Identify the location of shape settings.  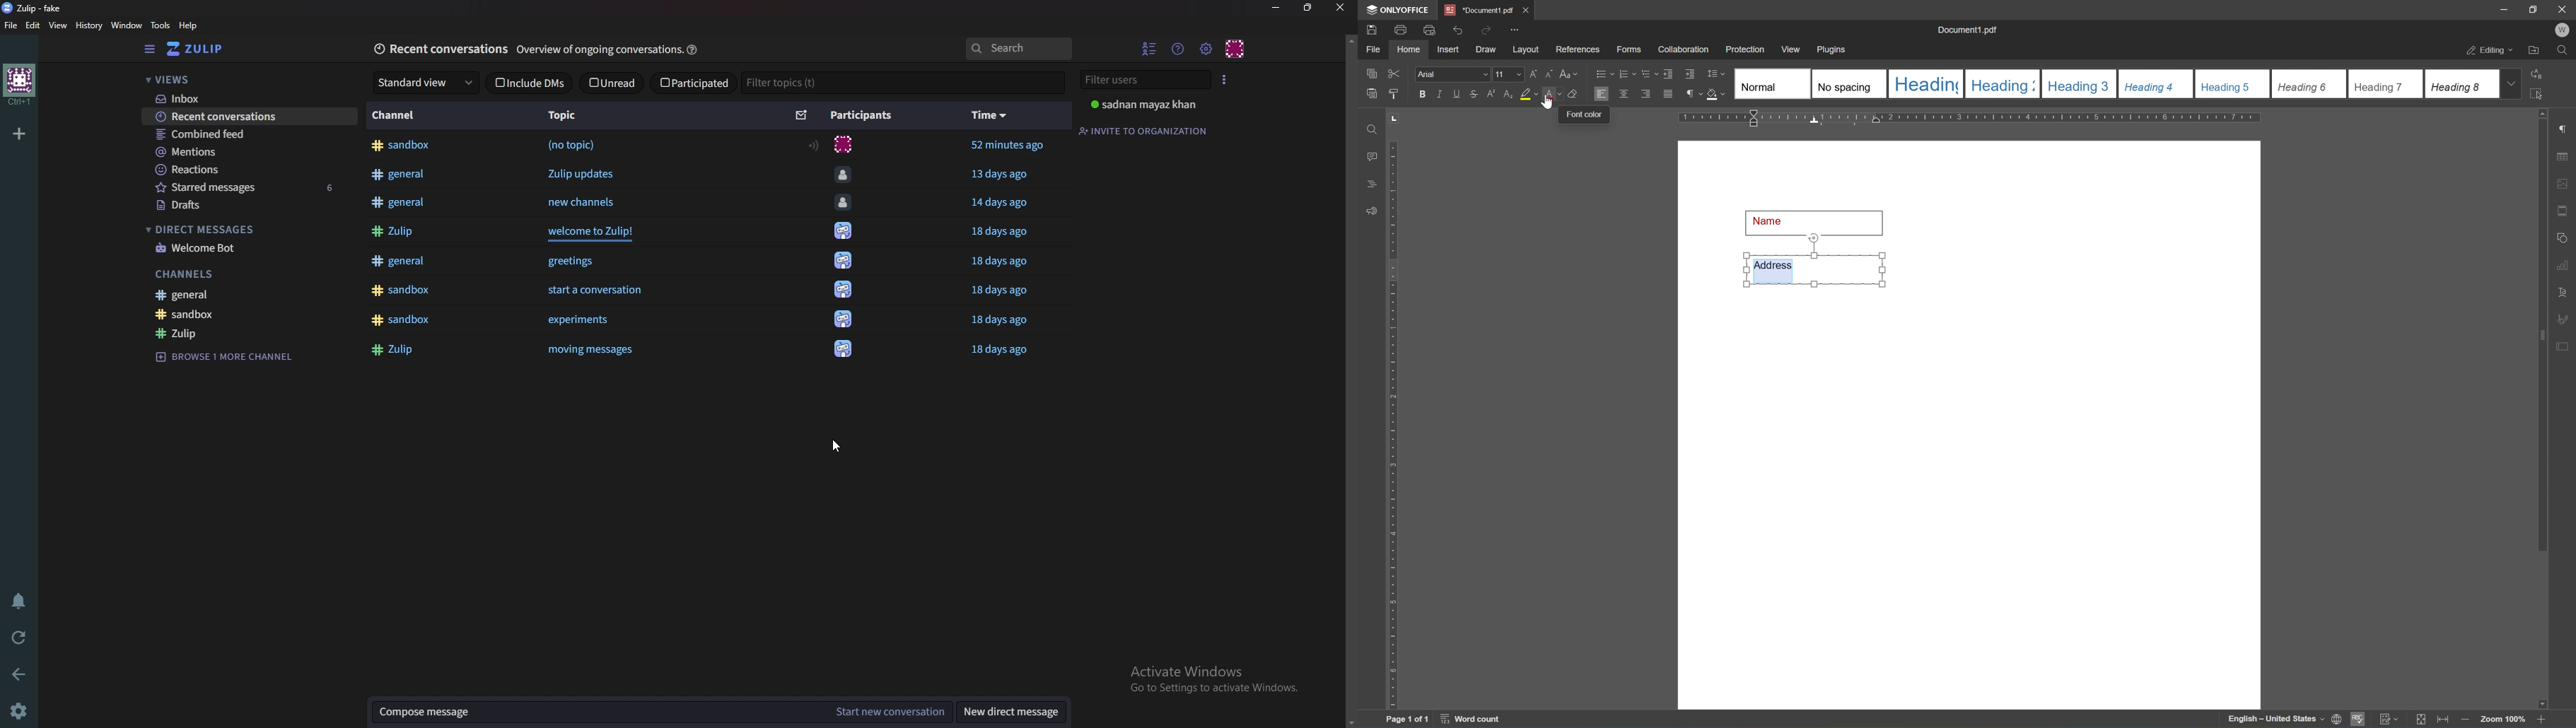
(2565, 235).